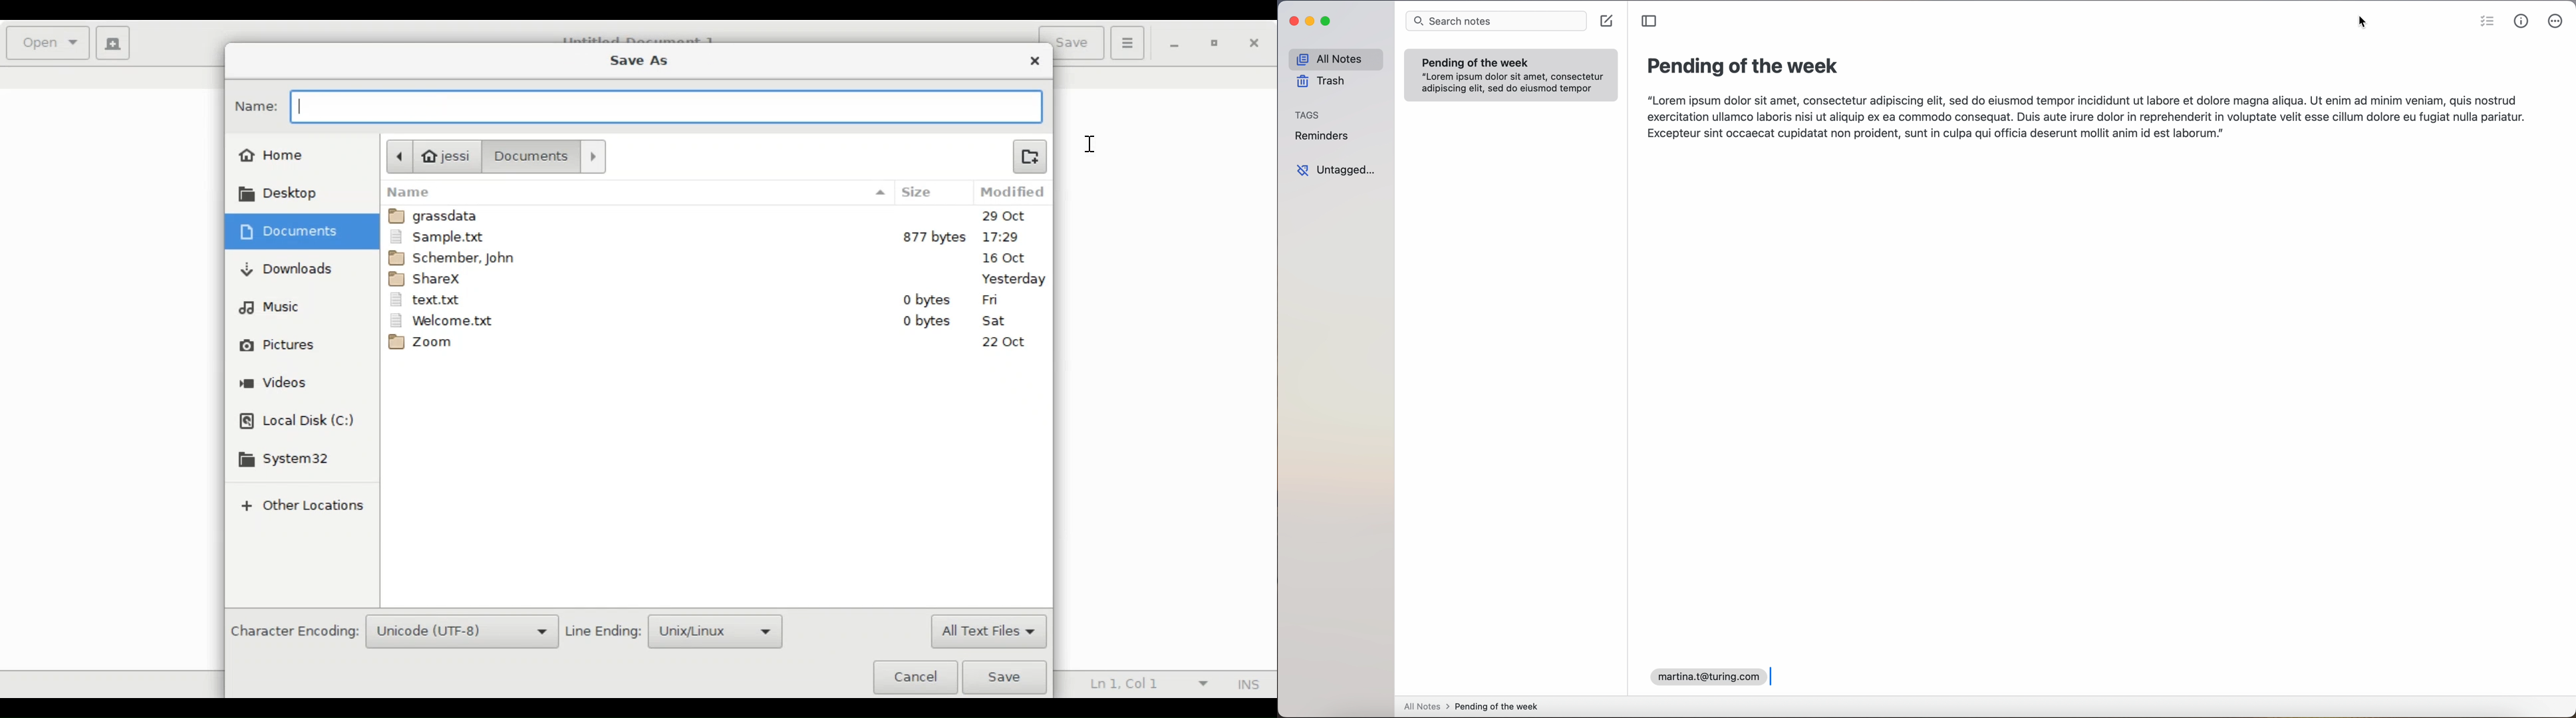 The width and height of the screenshot is (2576, 728). Describe the element at coordinates (988, 632) in the screenshot. I see `All Text Files` at that location.